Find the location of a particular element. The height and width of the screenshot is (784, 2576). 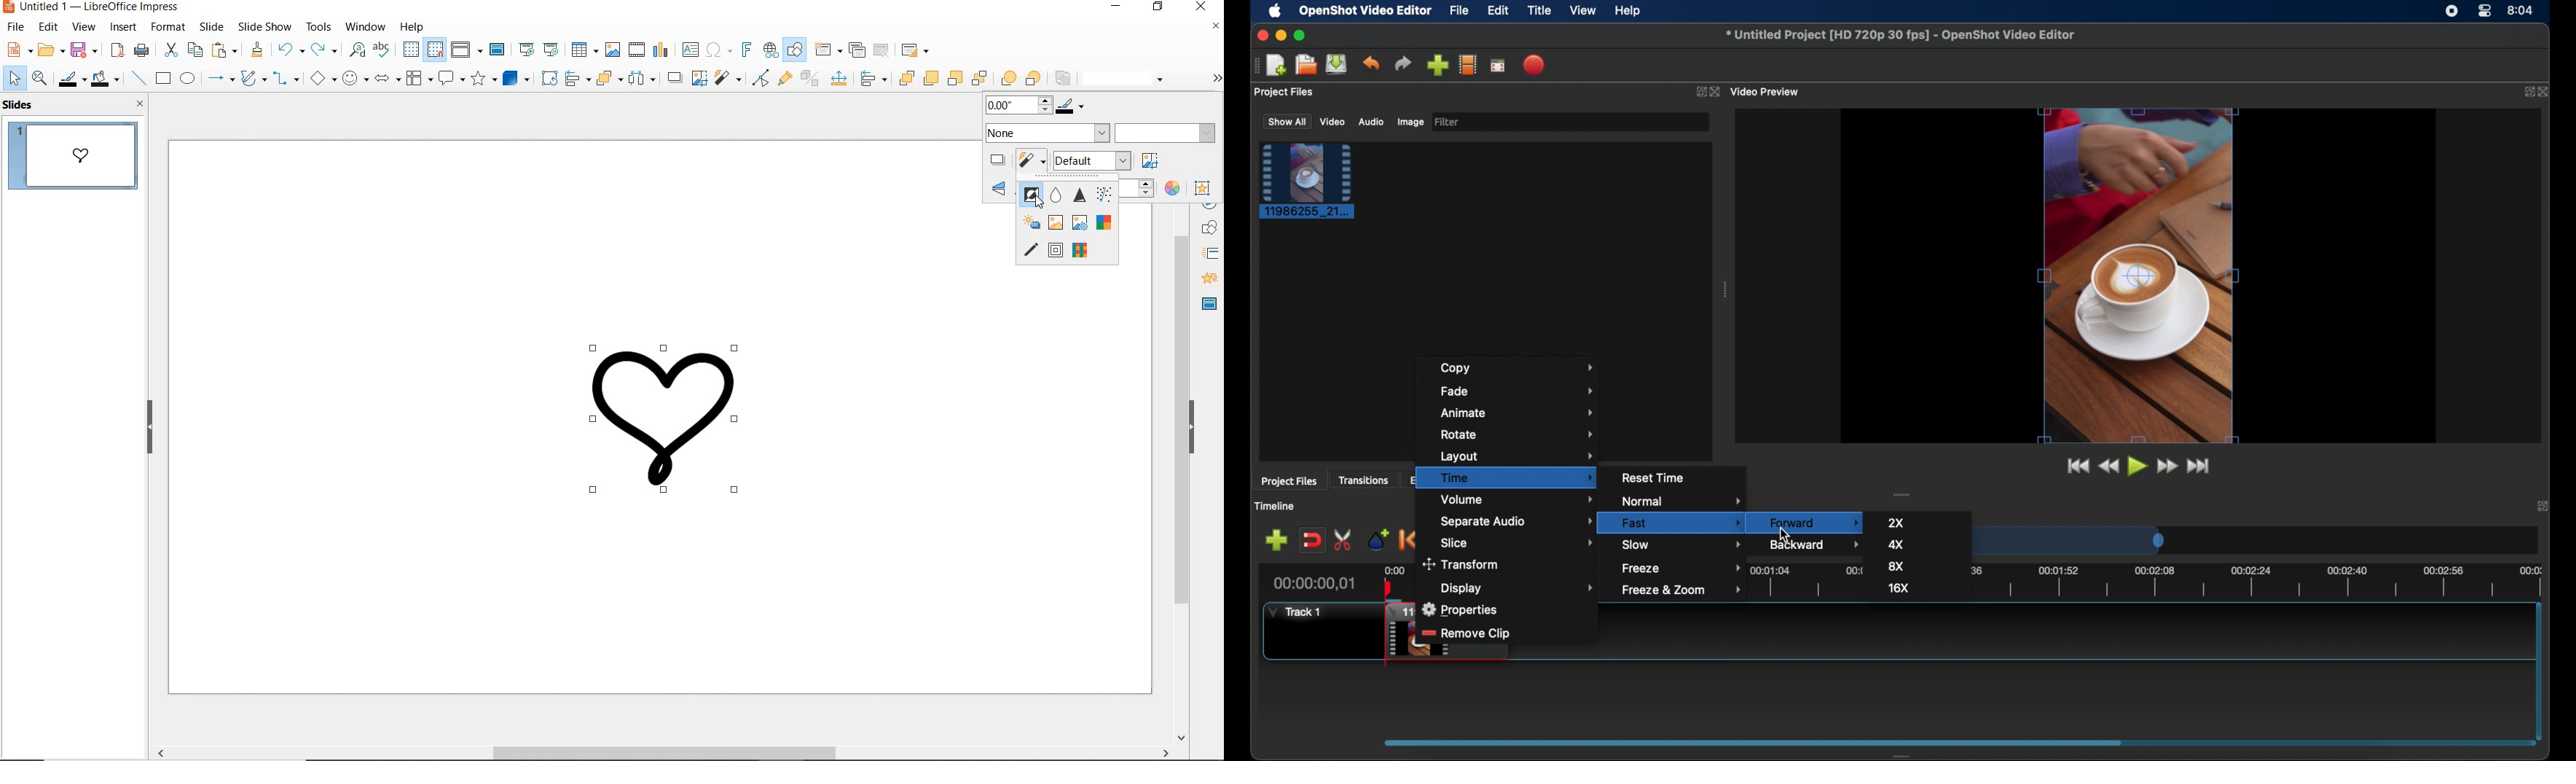

volume  menu is located at coordinates (1518, 500).